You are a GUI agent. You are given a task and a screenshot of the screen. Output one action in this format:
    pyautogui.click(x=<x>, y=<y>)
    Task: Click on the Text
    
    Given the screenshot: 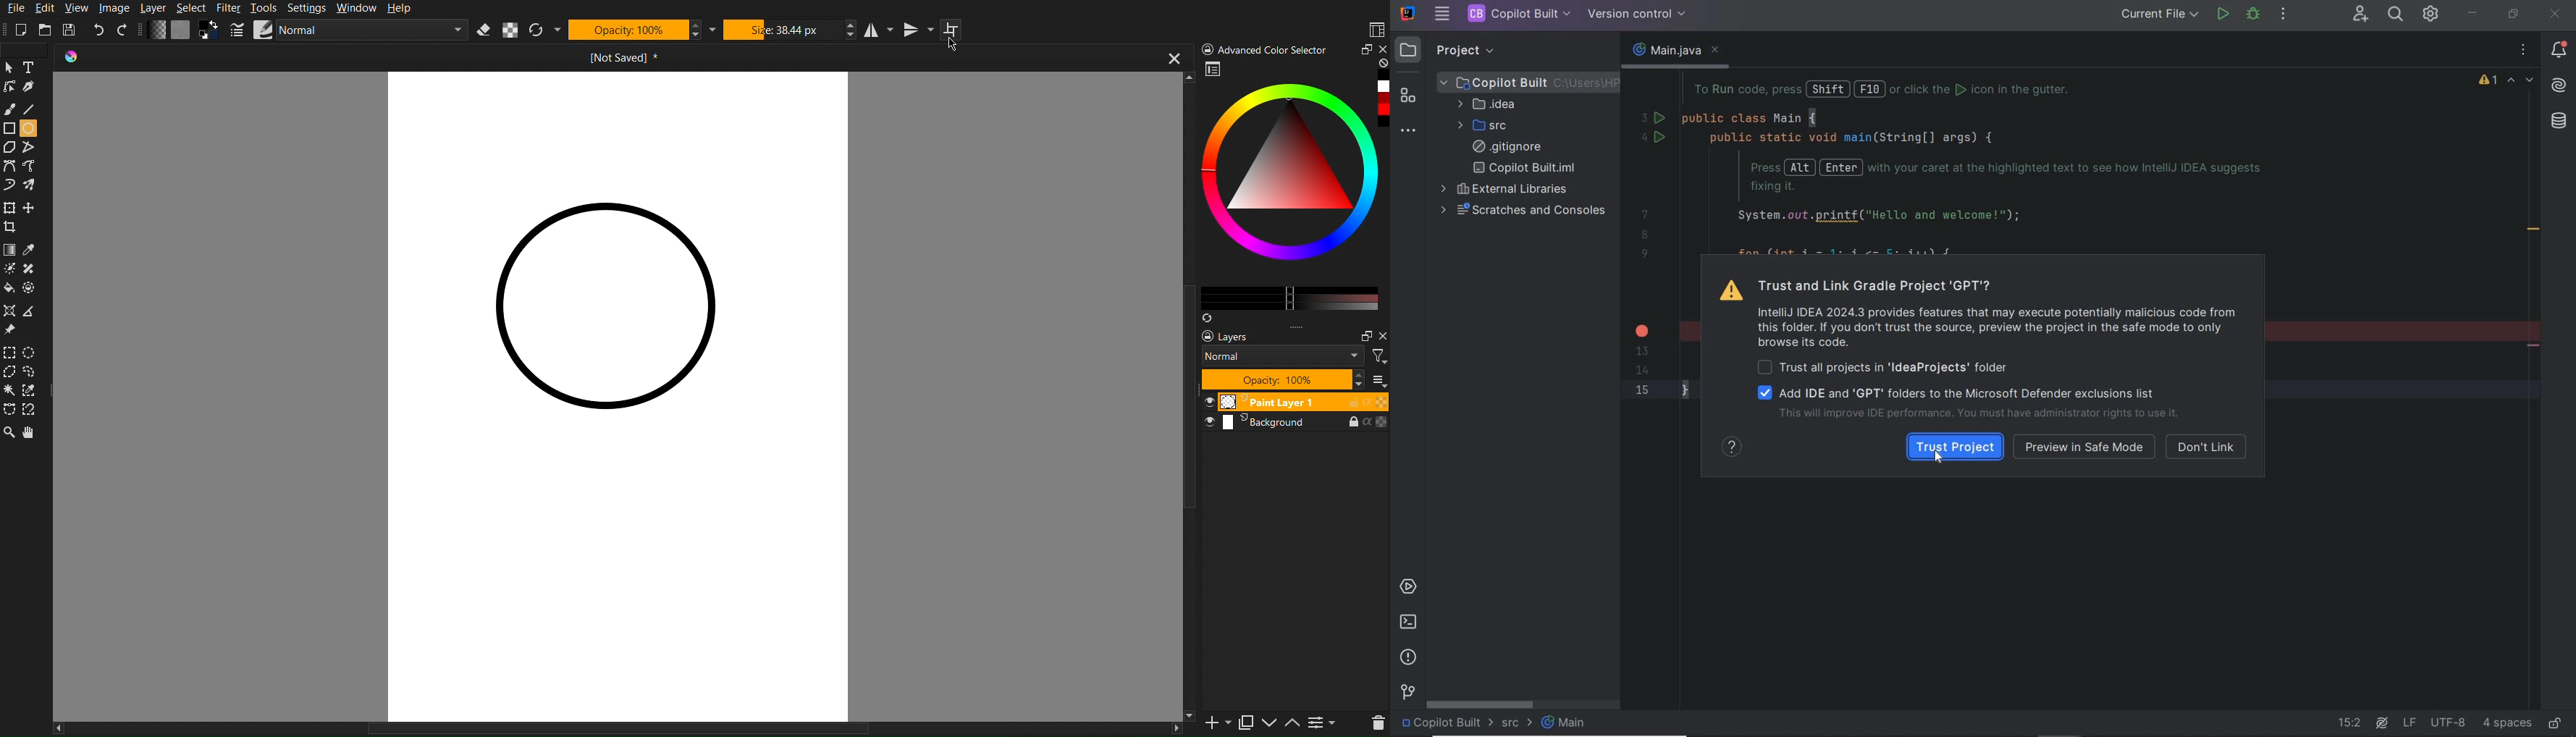 What is the action you would take?
    pyautogui.click(x=33, y=69)
    